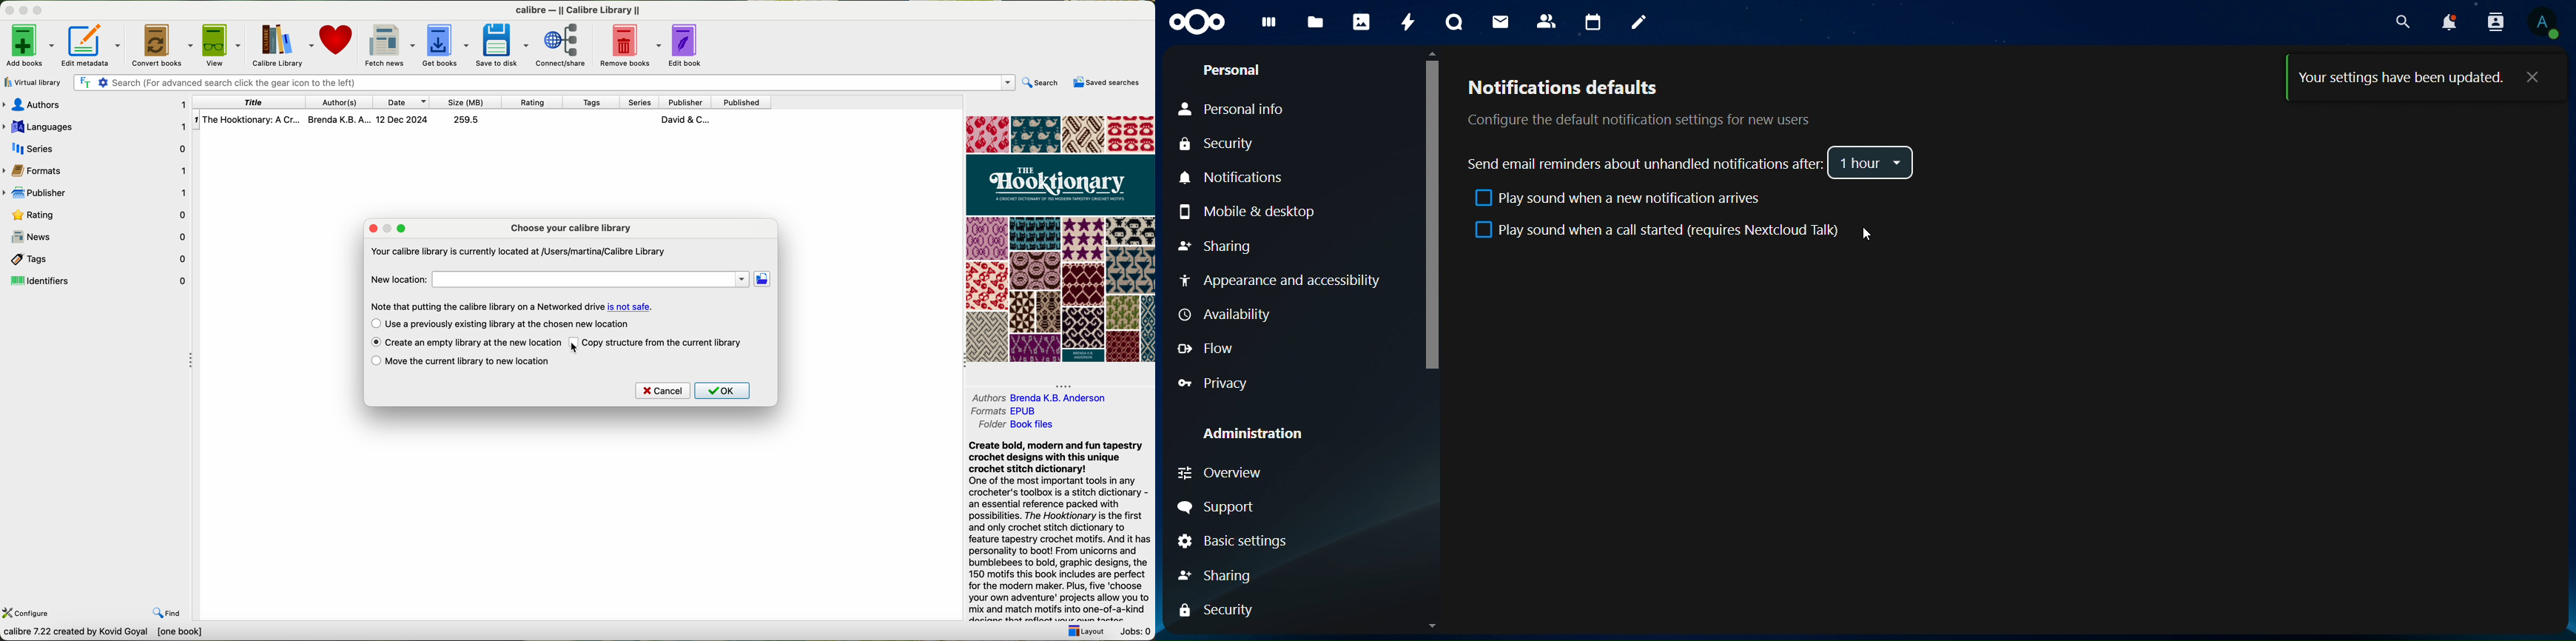  Describe the element at coordinates (1647, 164) in the screenshot. I see `send email remainders` at that location.